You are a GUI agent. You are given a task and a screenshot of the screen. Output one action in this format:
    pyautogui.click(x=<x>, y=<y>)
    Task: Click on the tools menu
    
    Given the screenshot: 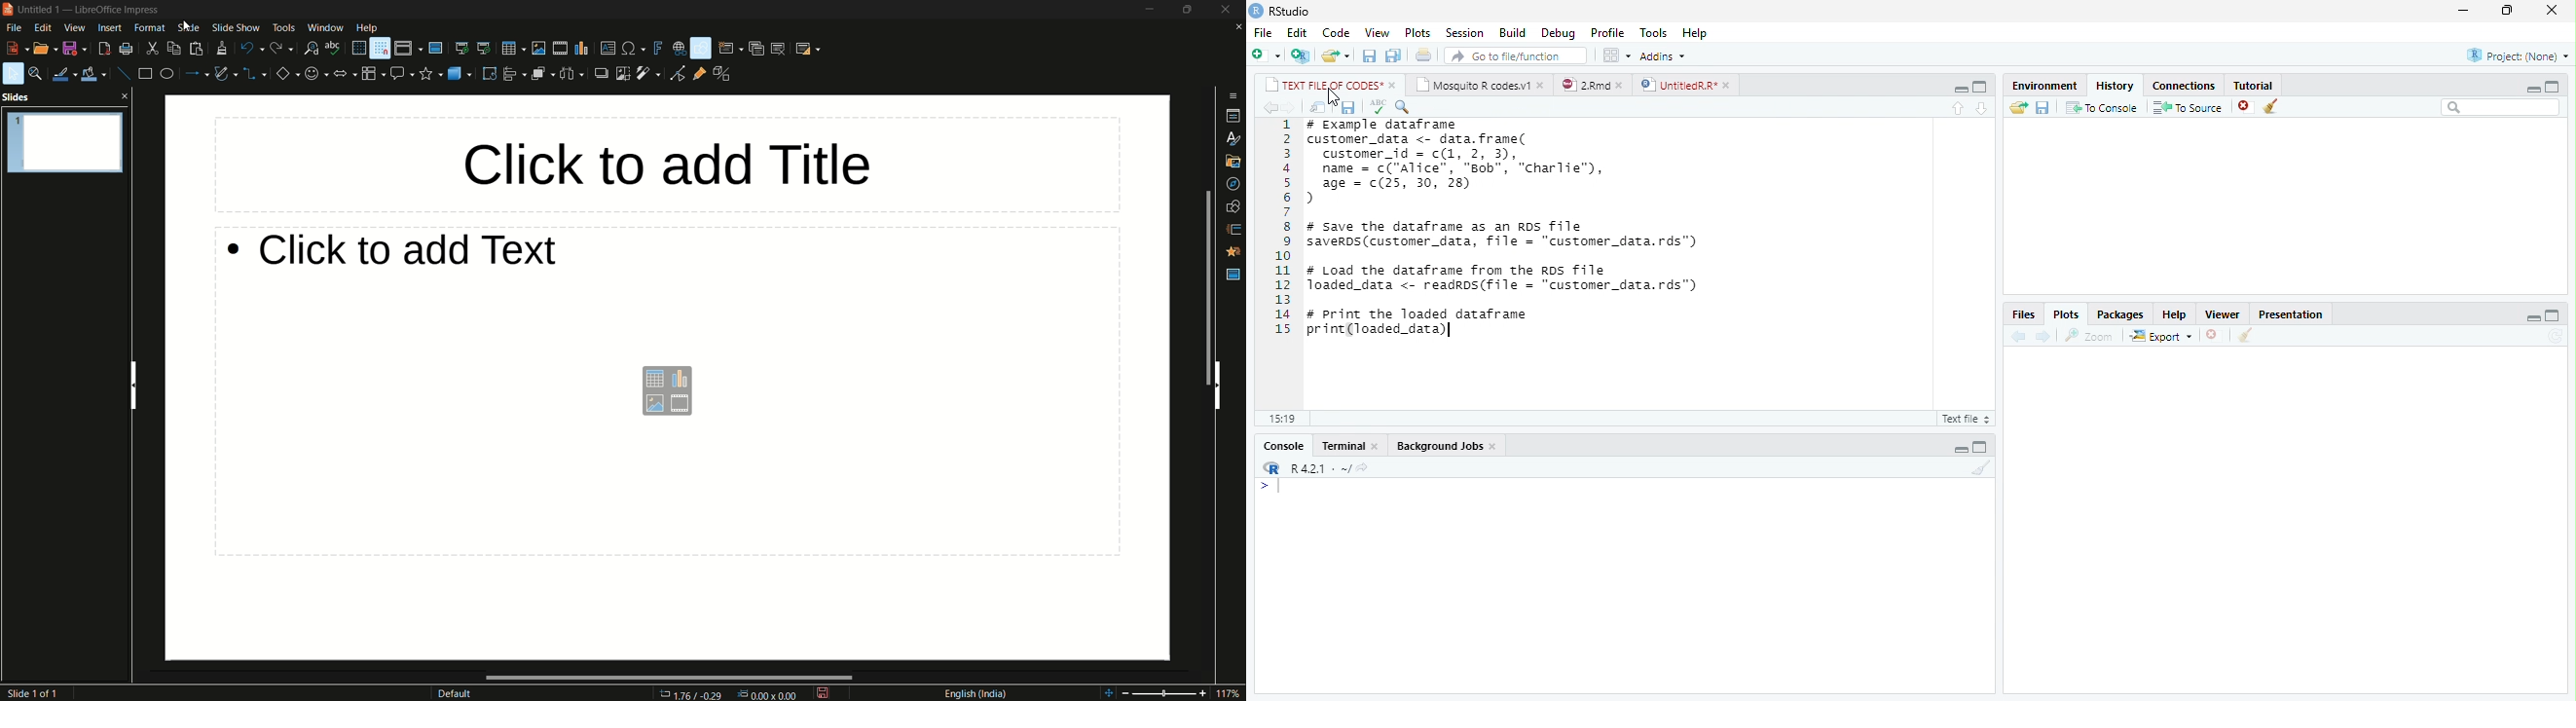 What is the action you would take?
    pyautogui.click(x=283, y=28)
    